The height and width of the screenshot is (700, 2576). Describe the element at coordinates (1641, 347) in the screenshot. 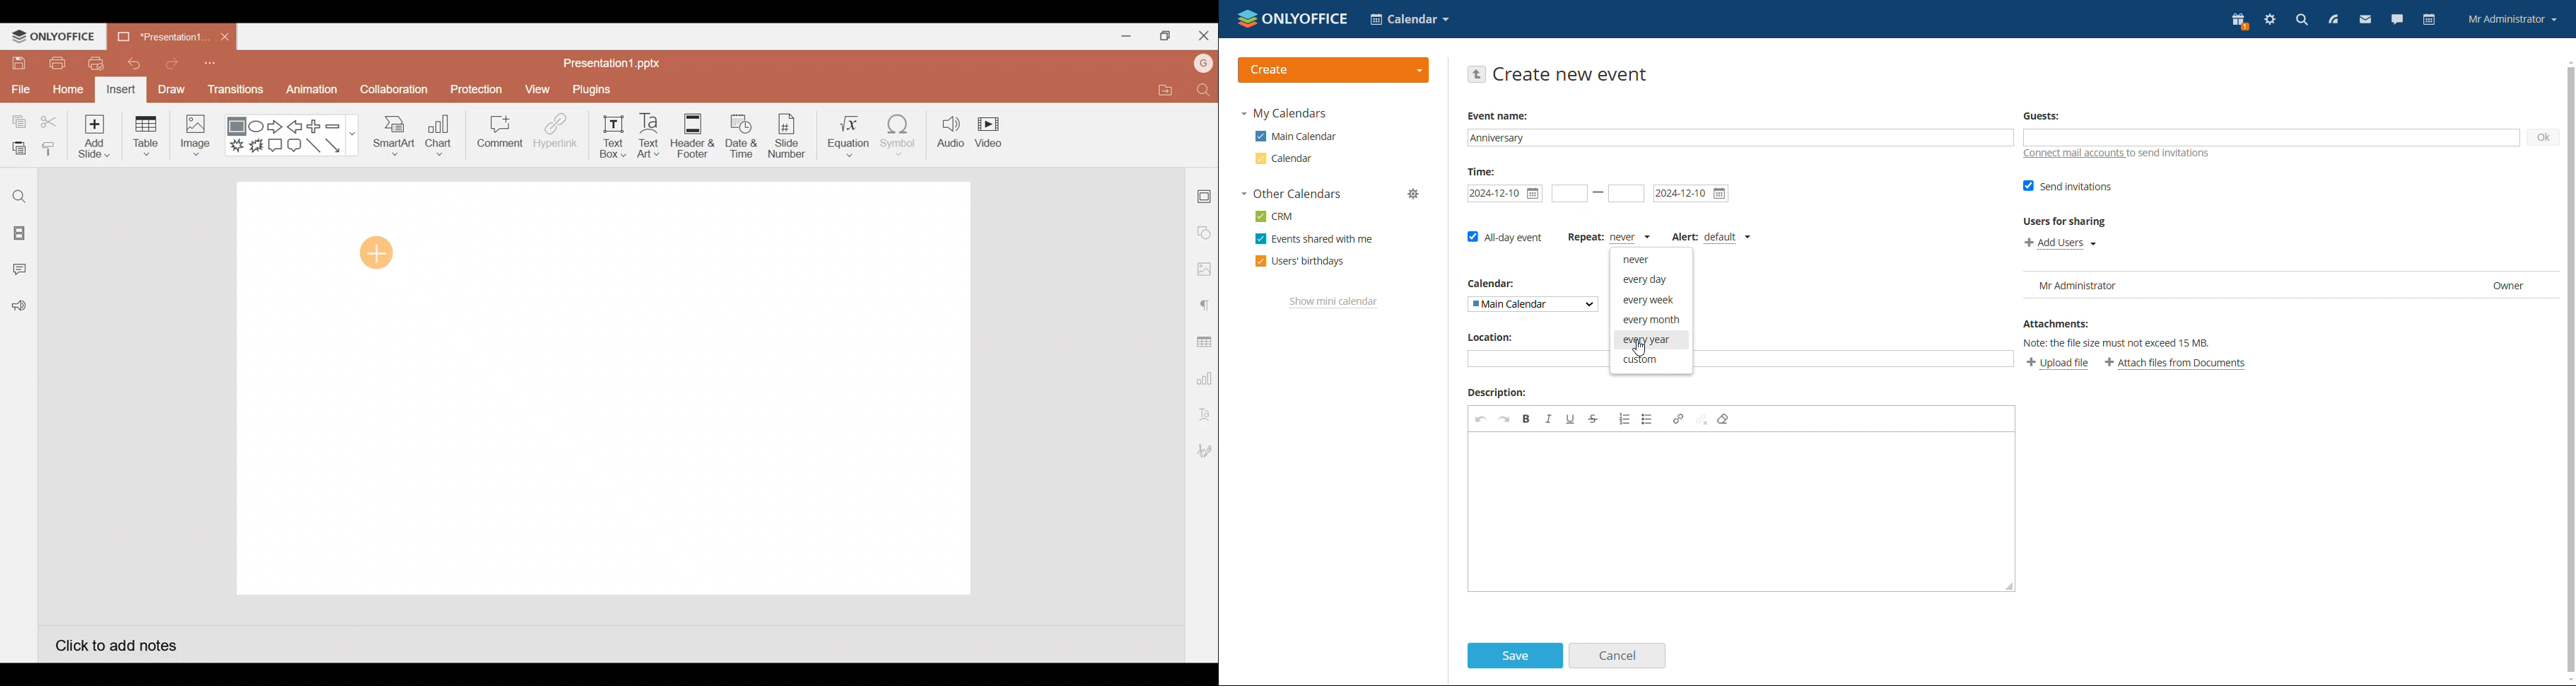

I see `cursor` at that location.